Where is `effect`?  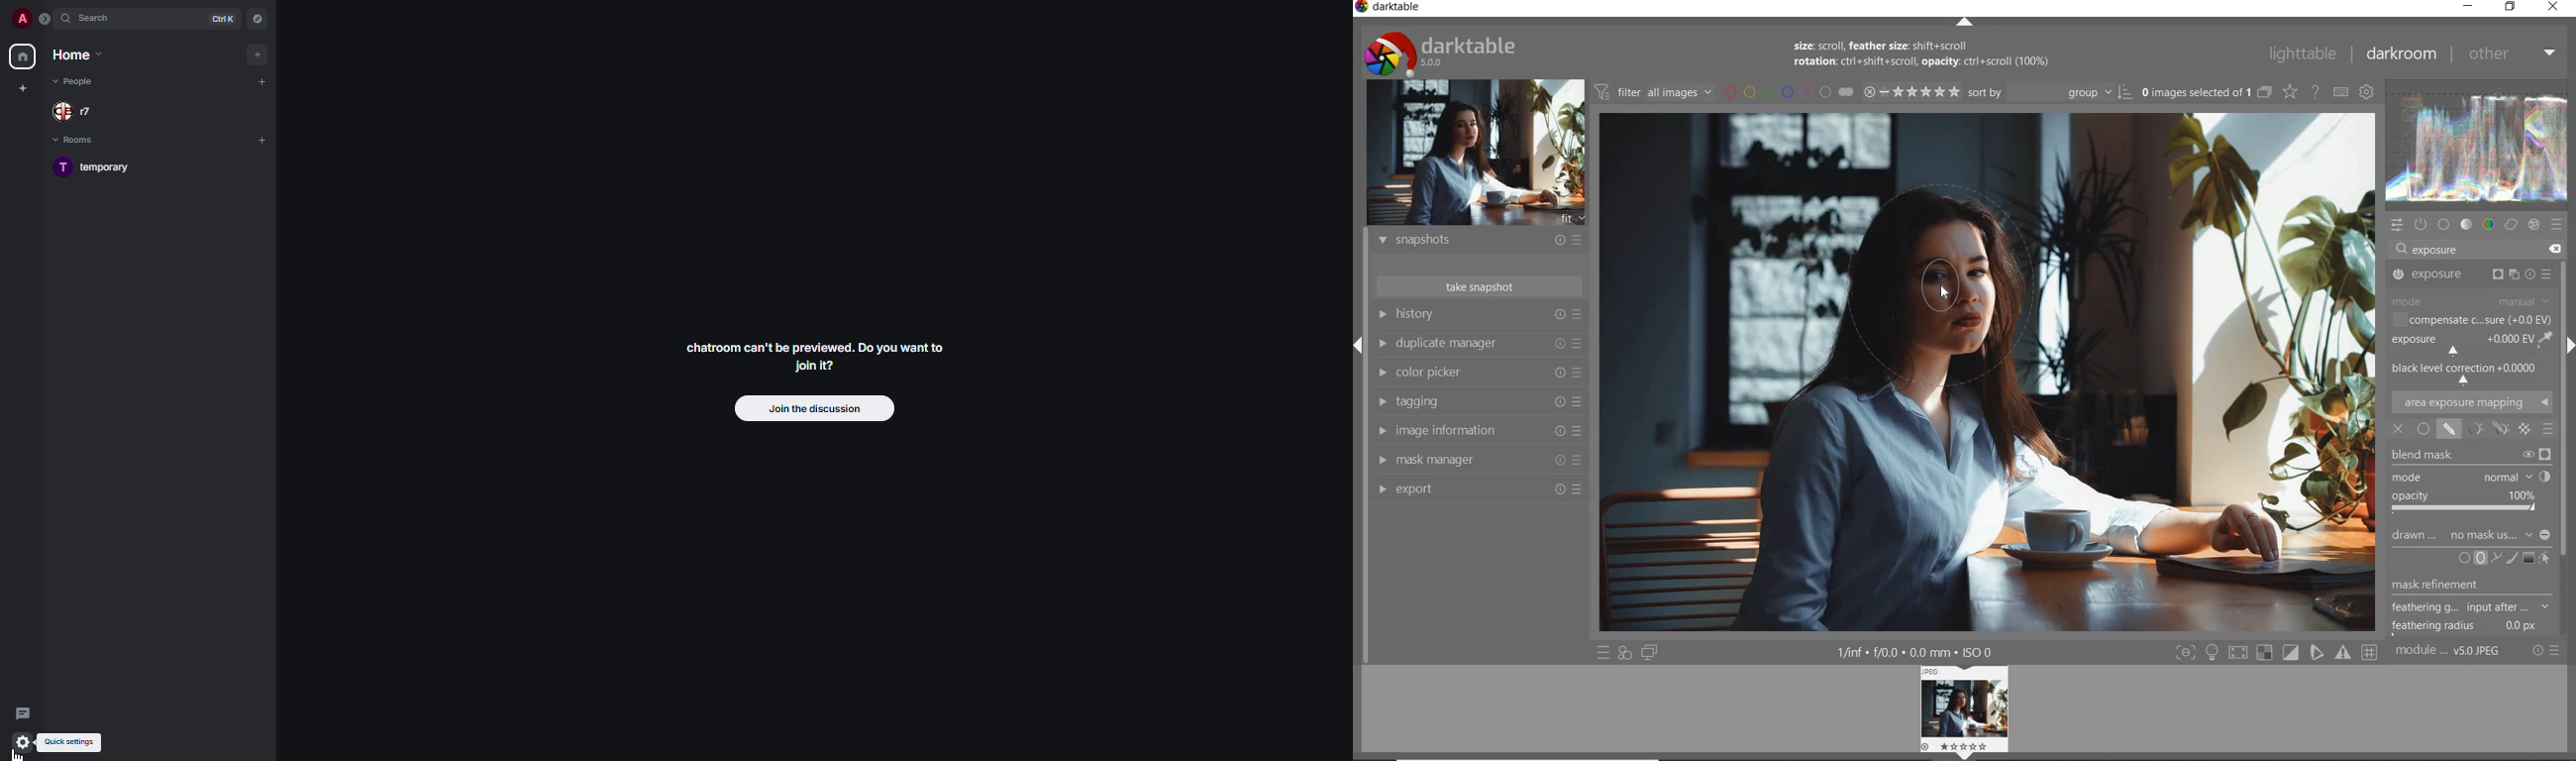 effect is located at coordinates (2535, 225).